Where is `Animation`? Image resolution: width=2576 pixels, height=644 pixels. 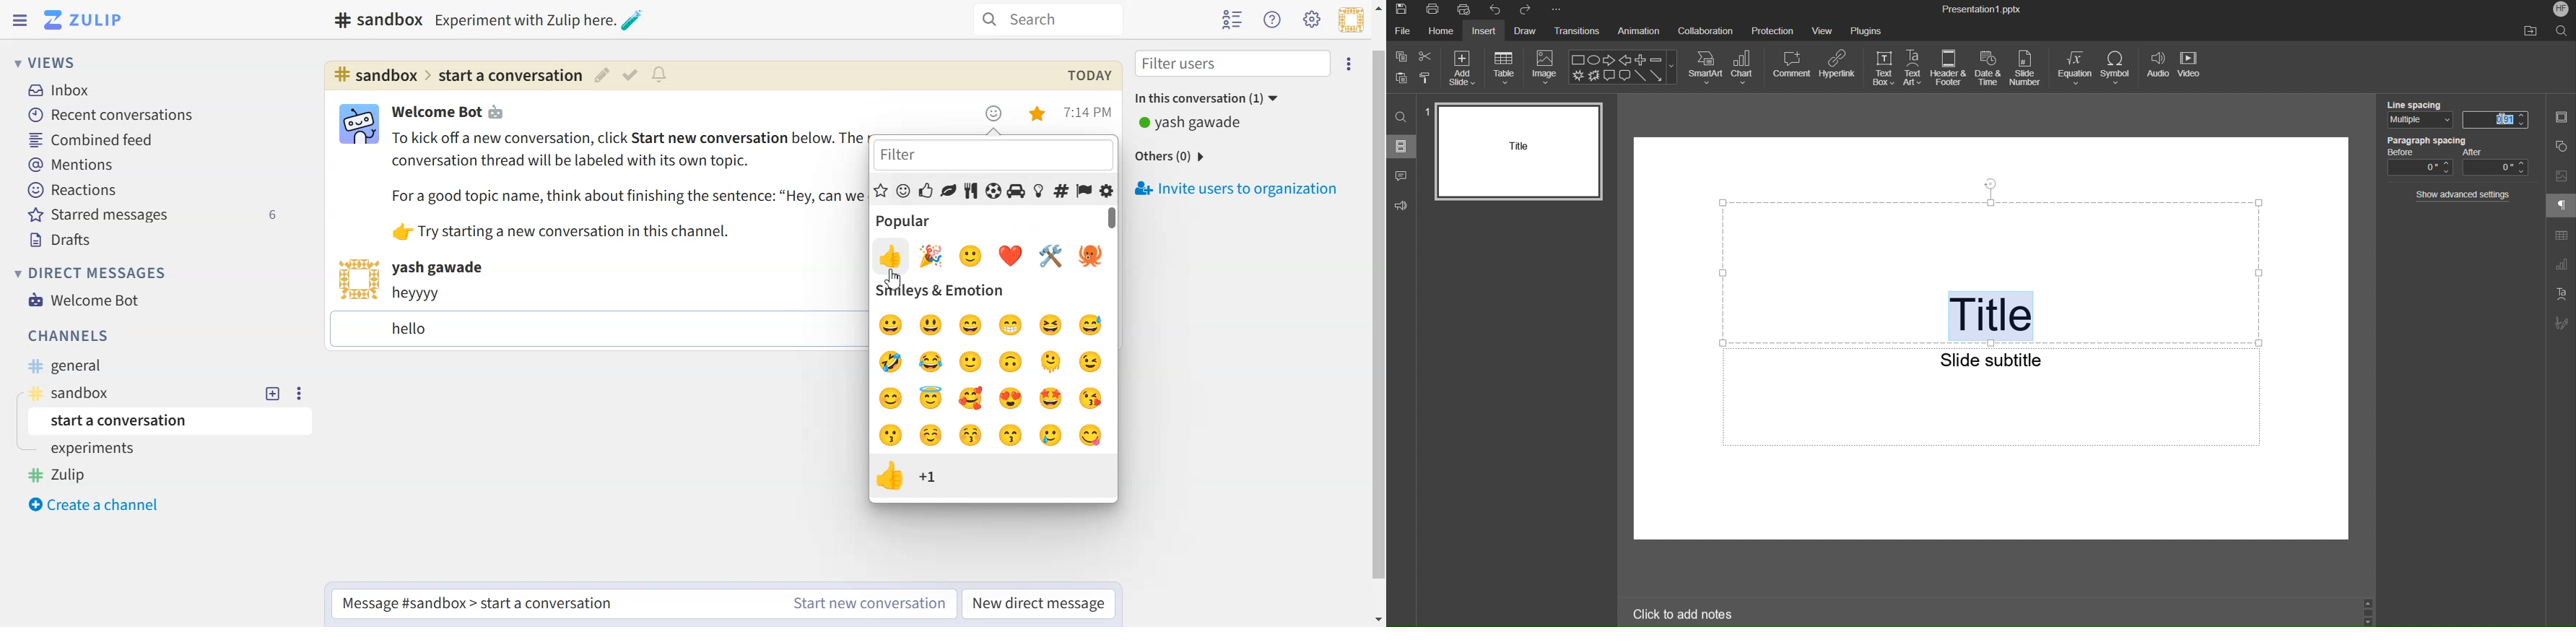
Animation is located at coordinates (1638, 32).